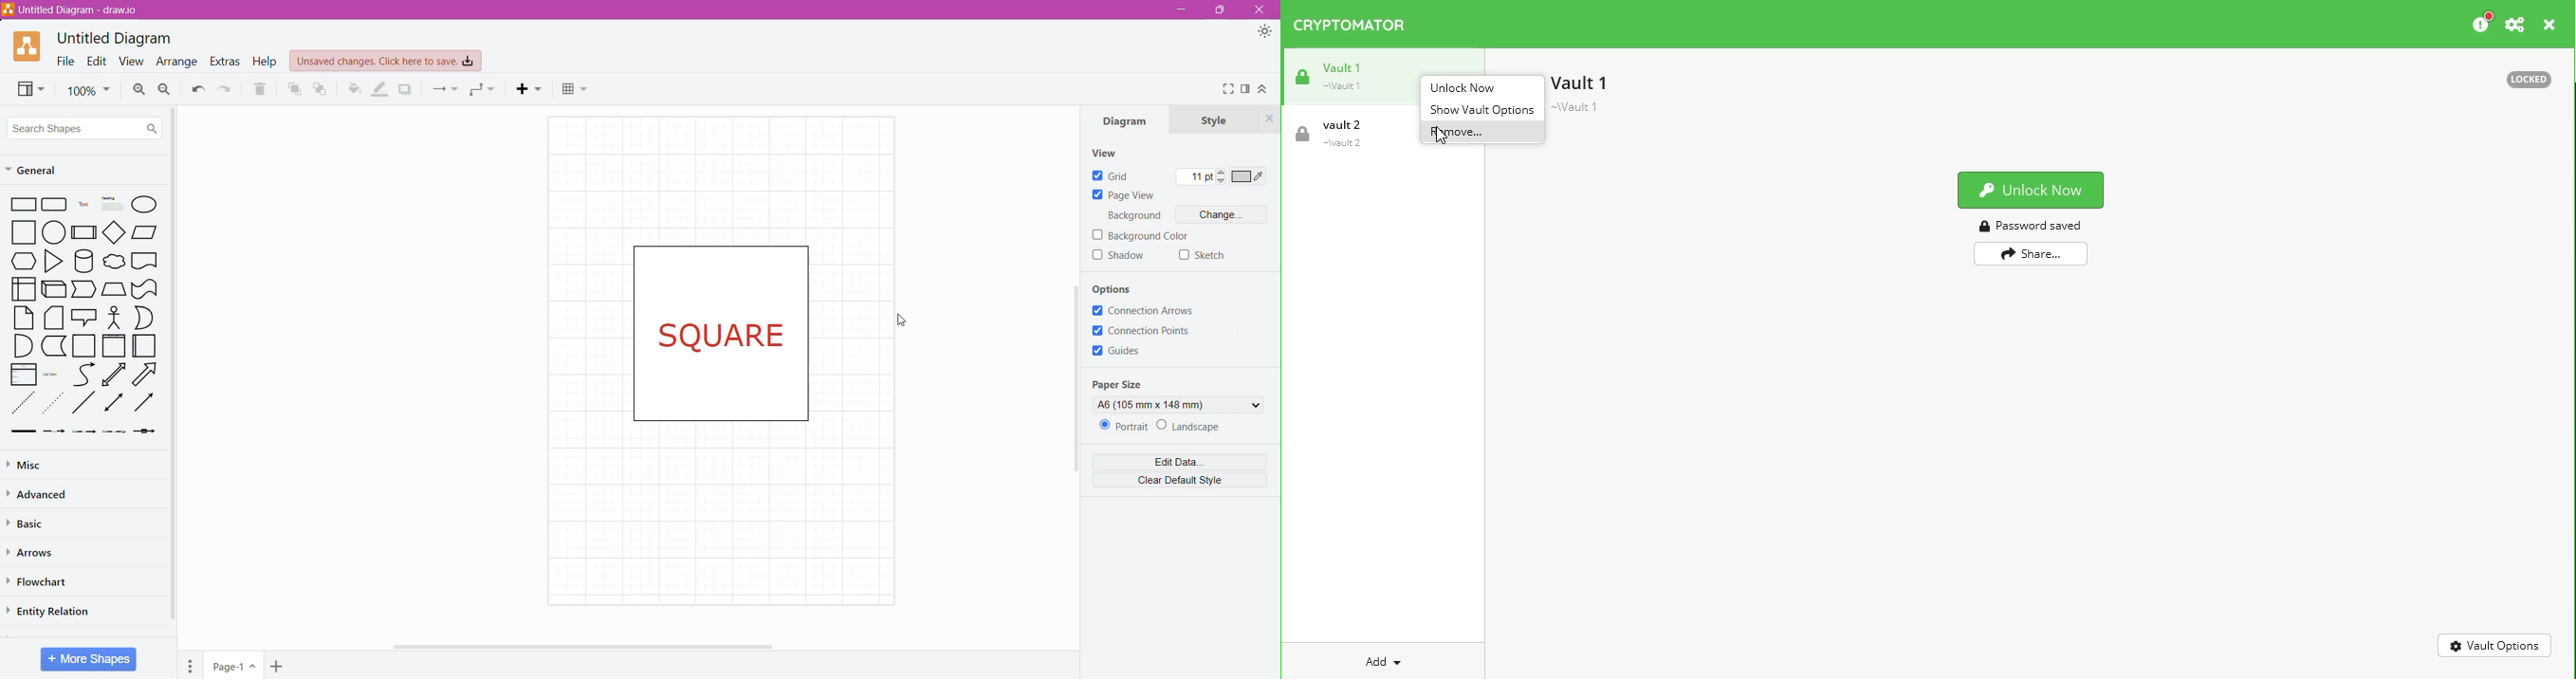 The width and height of the screenshot is (2576, 700). I want to click on Arrange, so click(178, 61).